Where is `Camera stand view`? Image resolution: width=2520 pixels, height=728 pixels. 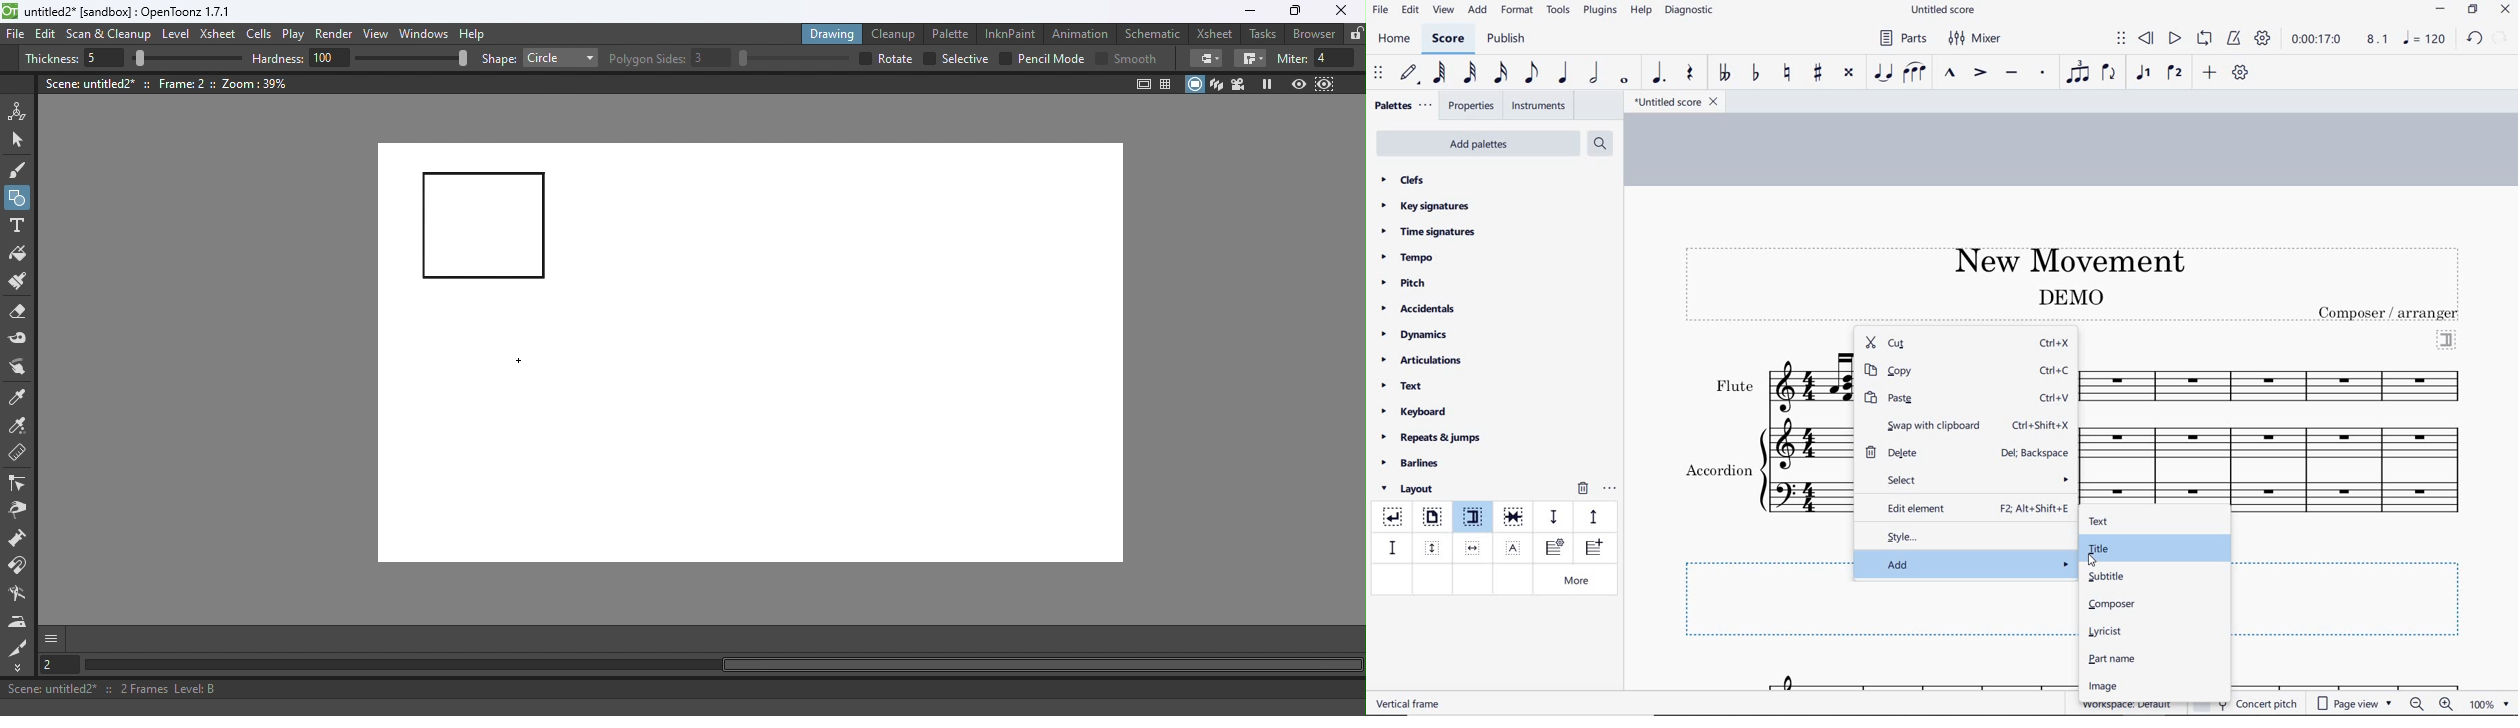
Camera stand view is located at coordinates (1196, 84).